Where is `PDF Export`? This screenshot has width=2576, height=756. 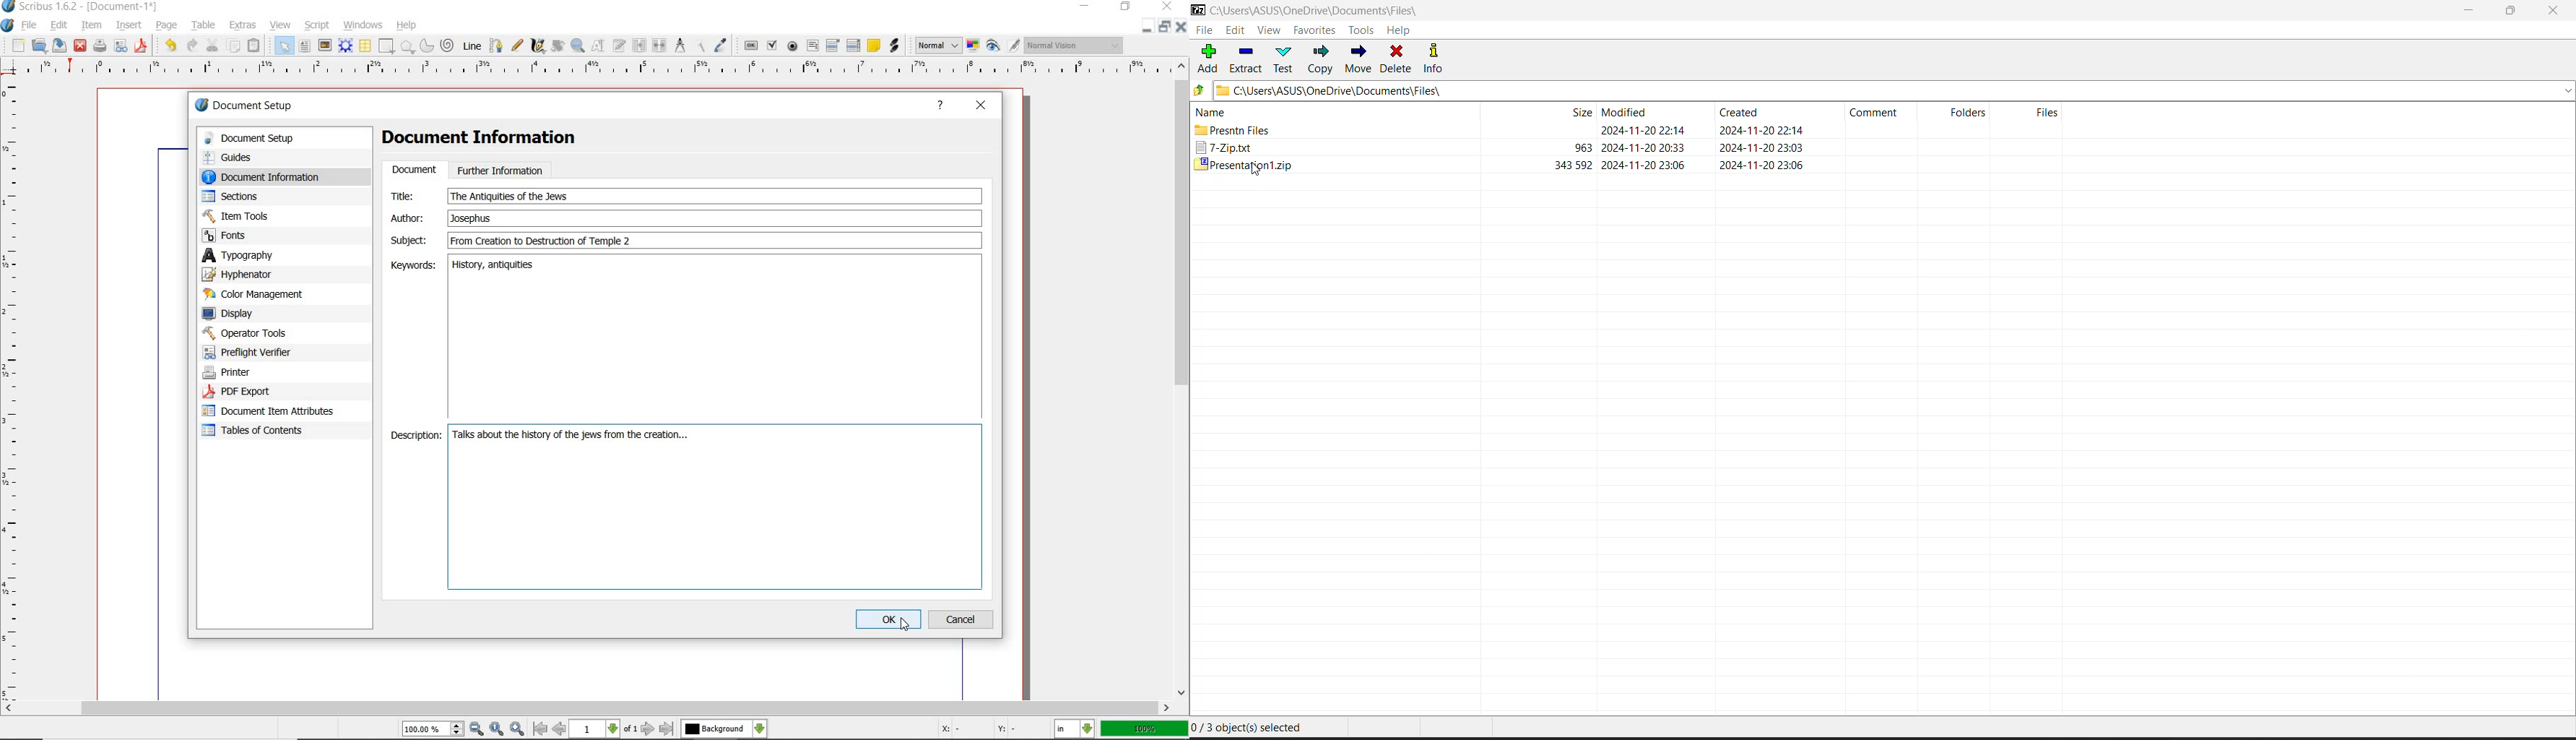
PDF Export is located at coordinates (262, 391).